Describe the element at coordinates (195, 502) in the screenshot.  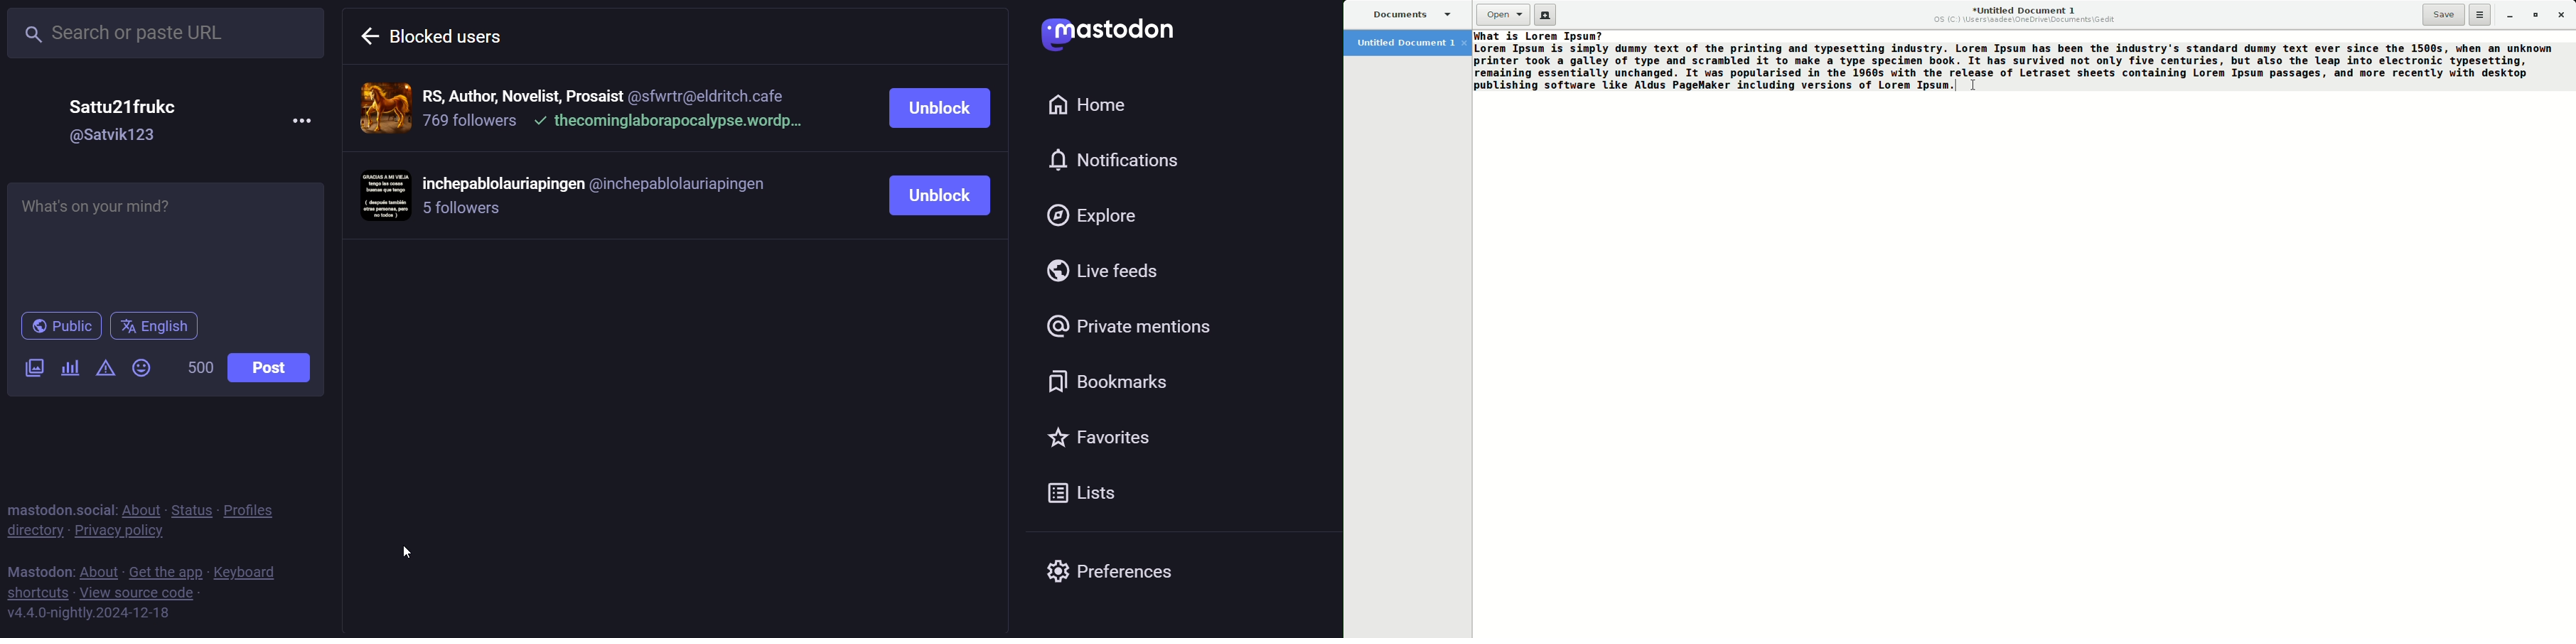
I see `status` at that location.